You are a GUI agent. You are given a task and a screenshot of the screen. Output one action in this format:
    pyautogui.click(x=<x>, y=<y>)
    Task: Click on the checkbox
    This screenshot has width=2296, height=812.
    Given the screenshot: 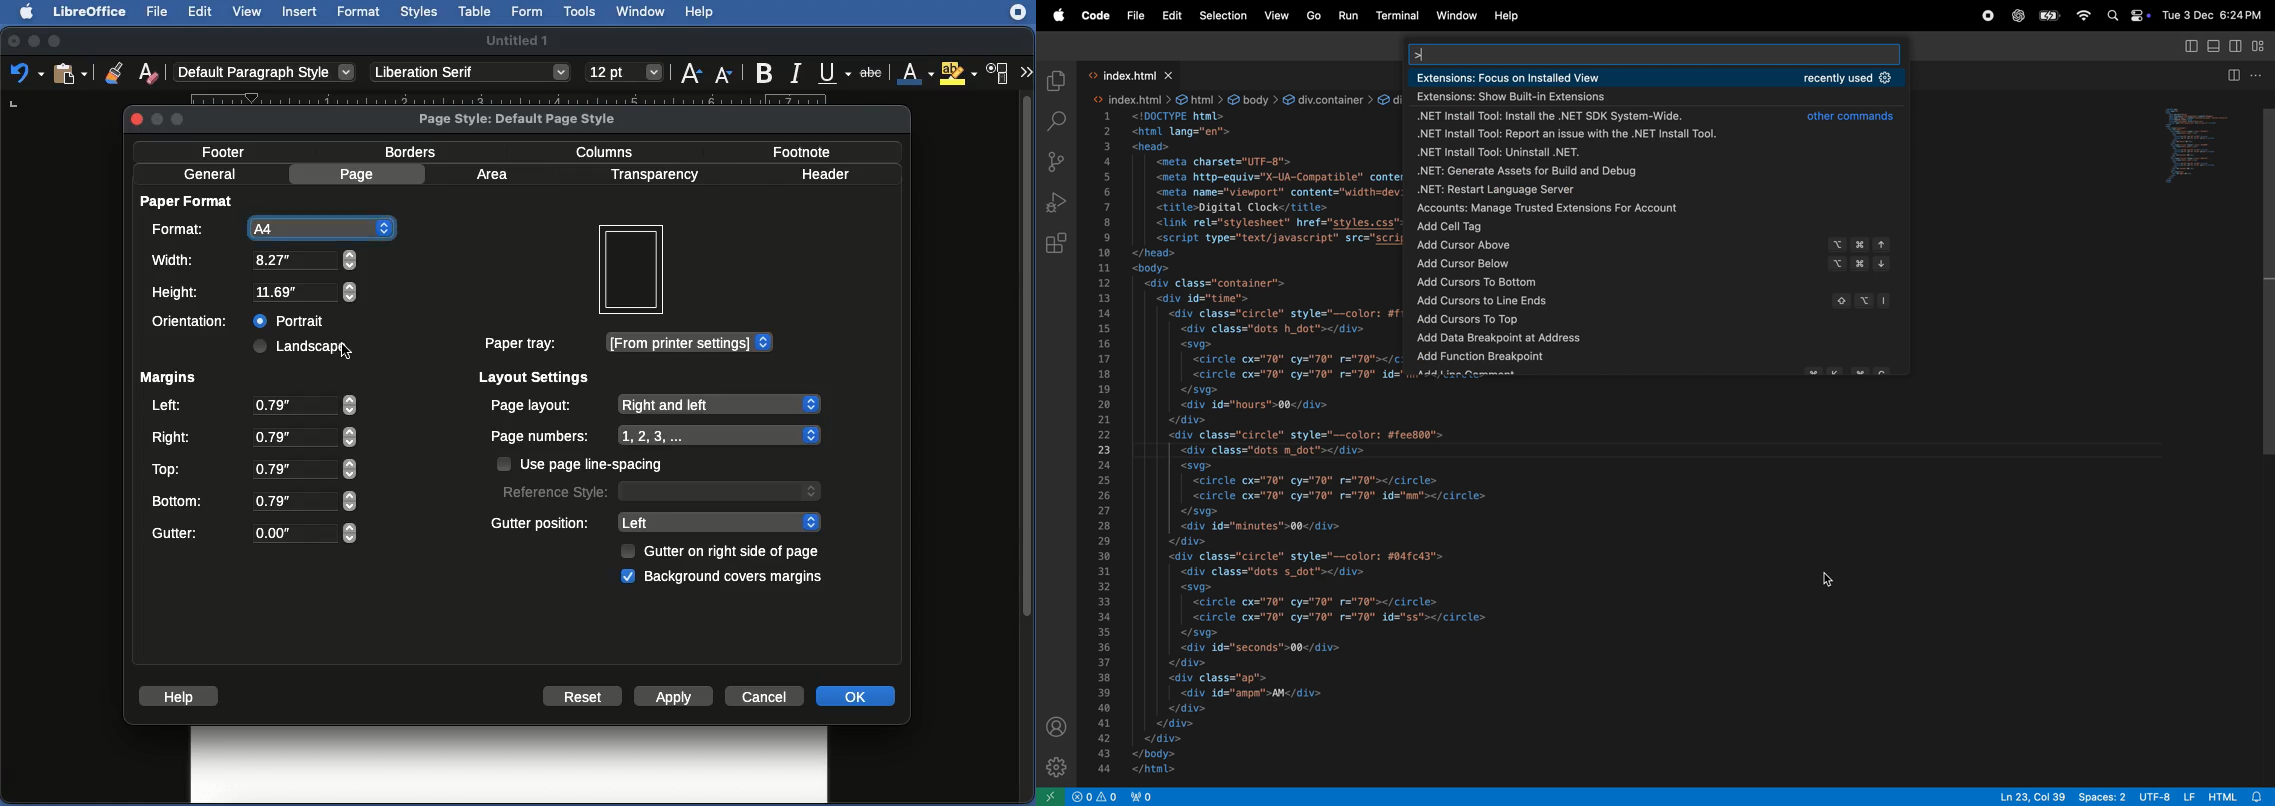 What is the action you would take?
    pyautogui.click(x=505, y=463)
    